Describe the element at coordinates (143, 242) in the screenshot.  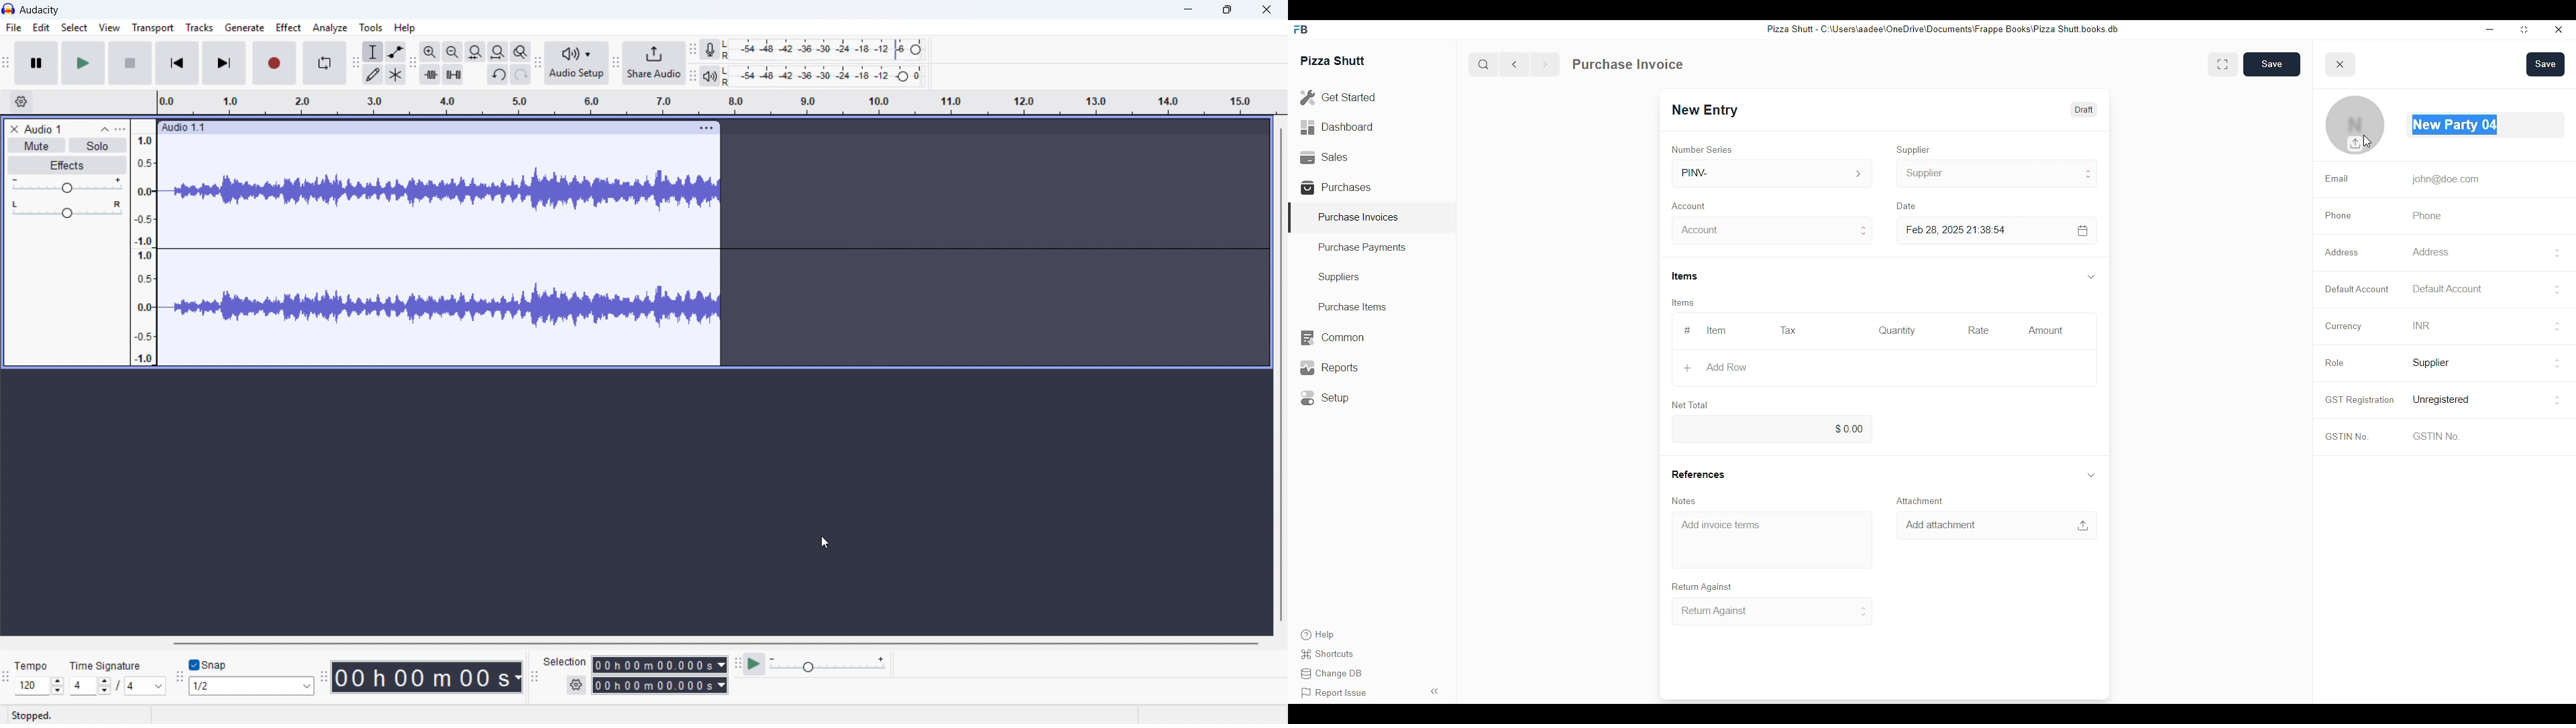
I see `Amplitude ` at that location.